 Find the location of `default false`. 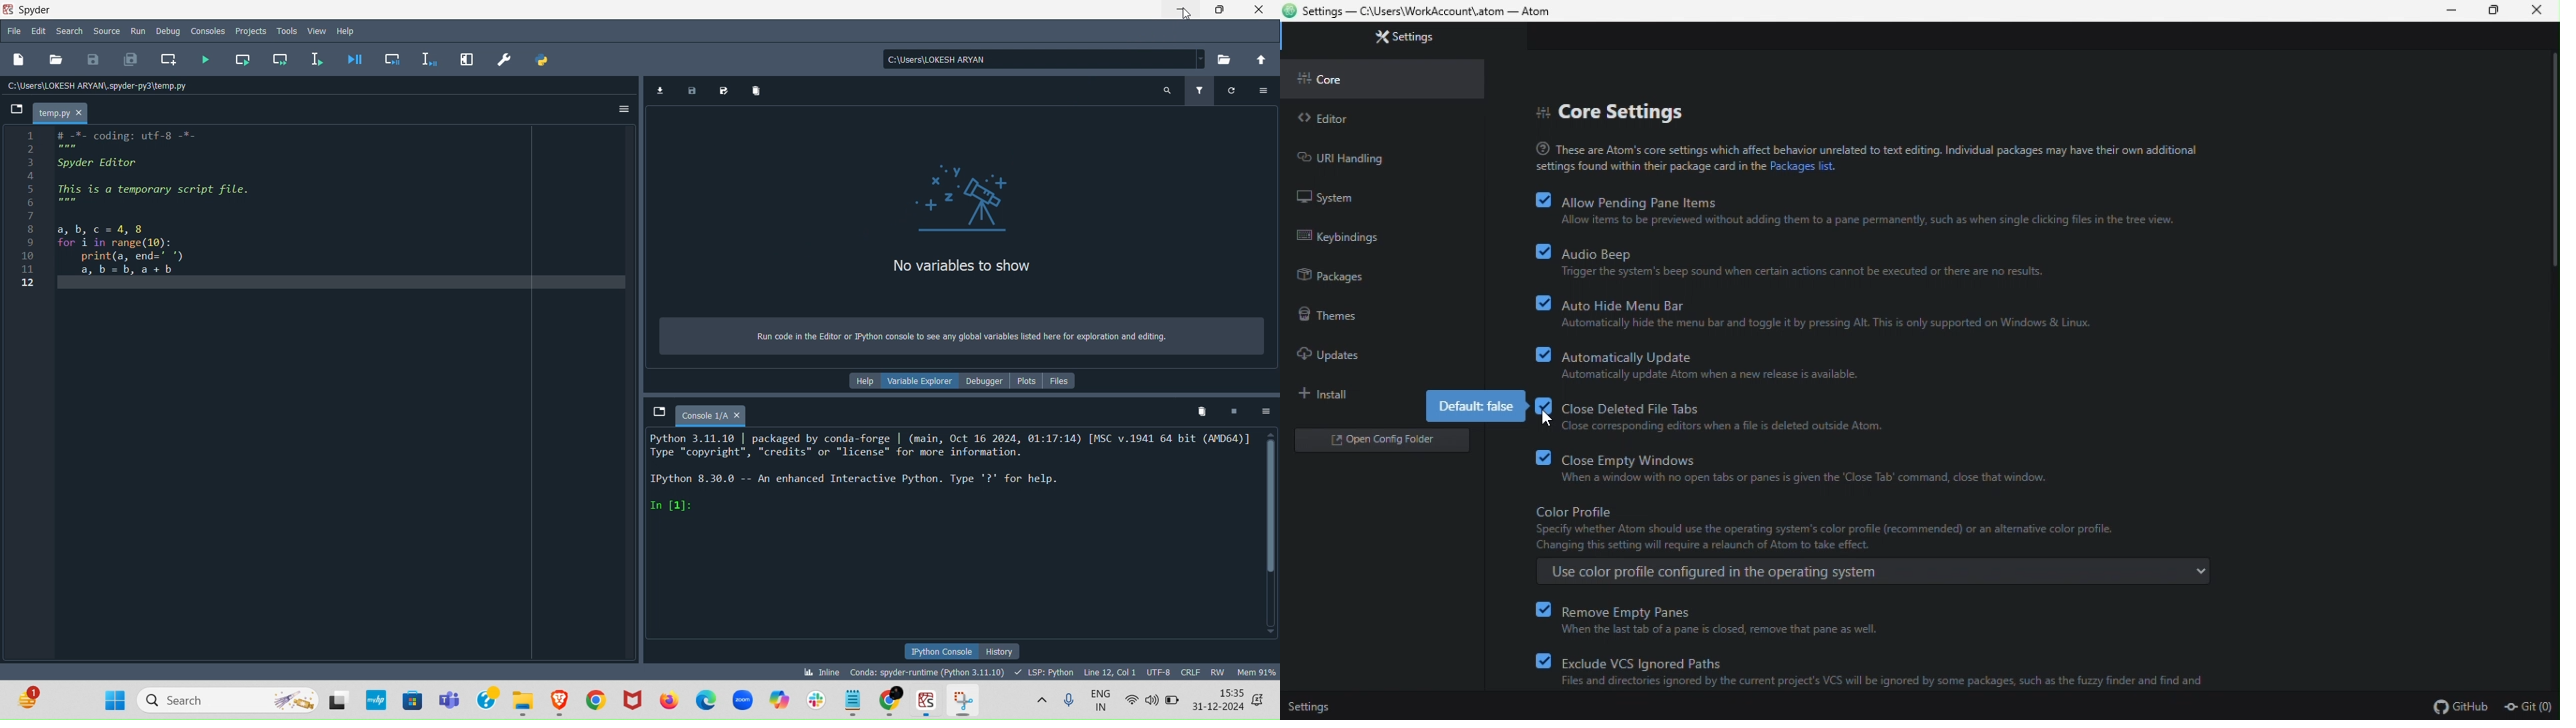

default false is located at coordinates (1475, 407).